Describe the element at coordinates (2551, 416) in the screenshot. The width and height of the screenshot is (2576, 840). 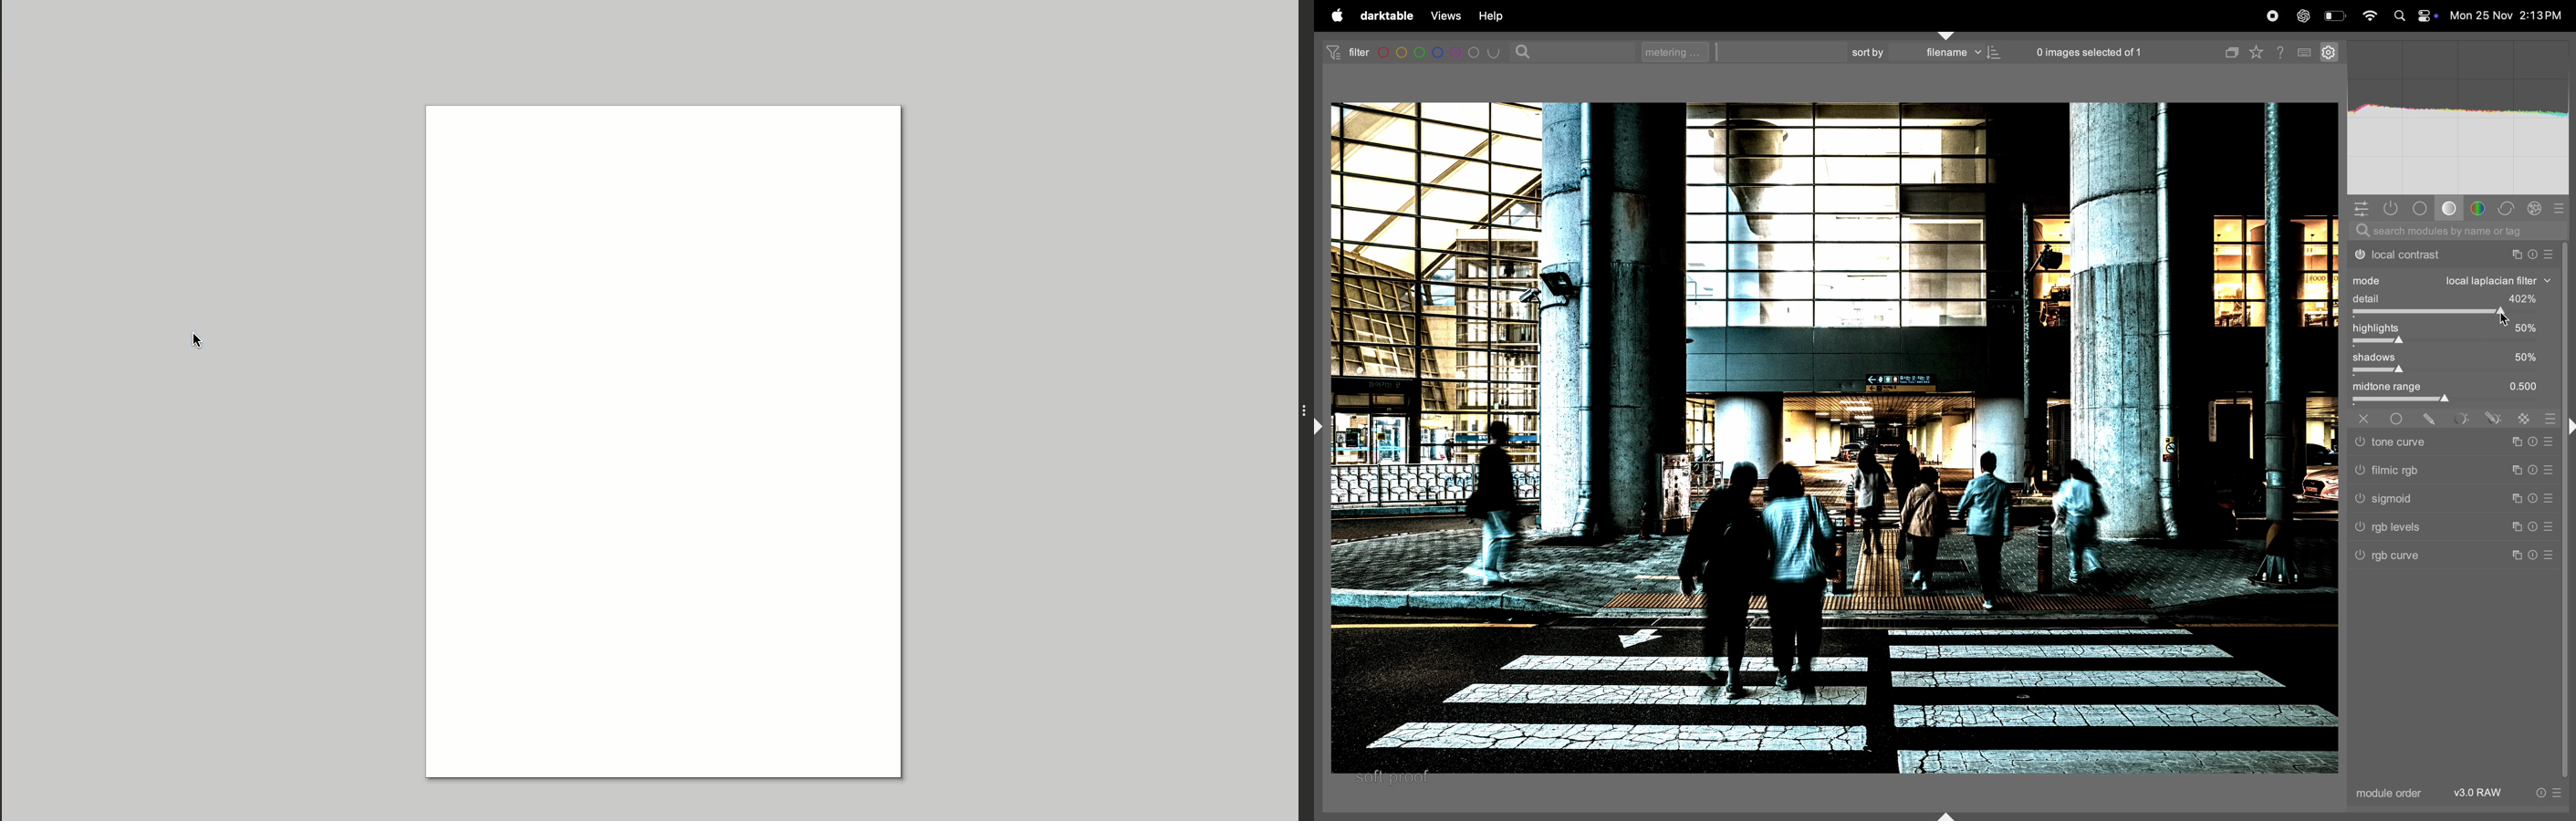
I see `blending options` at that location.